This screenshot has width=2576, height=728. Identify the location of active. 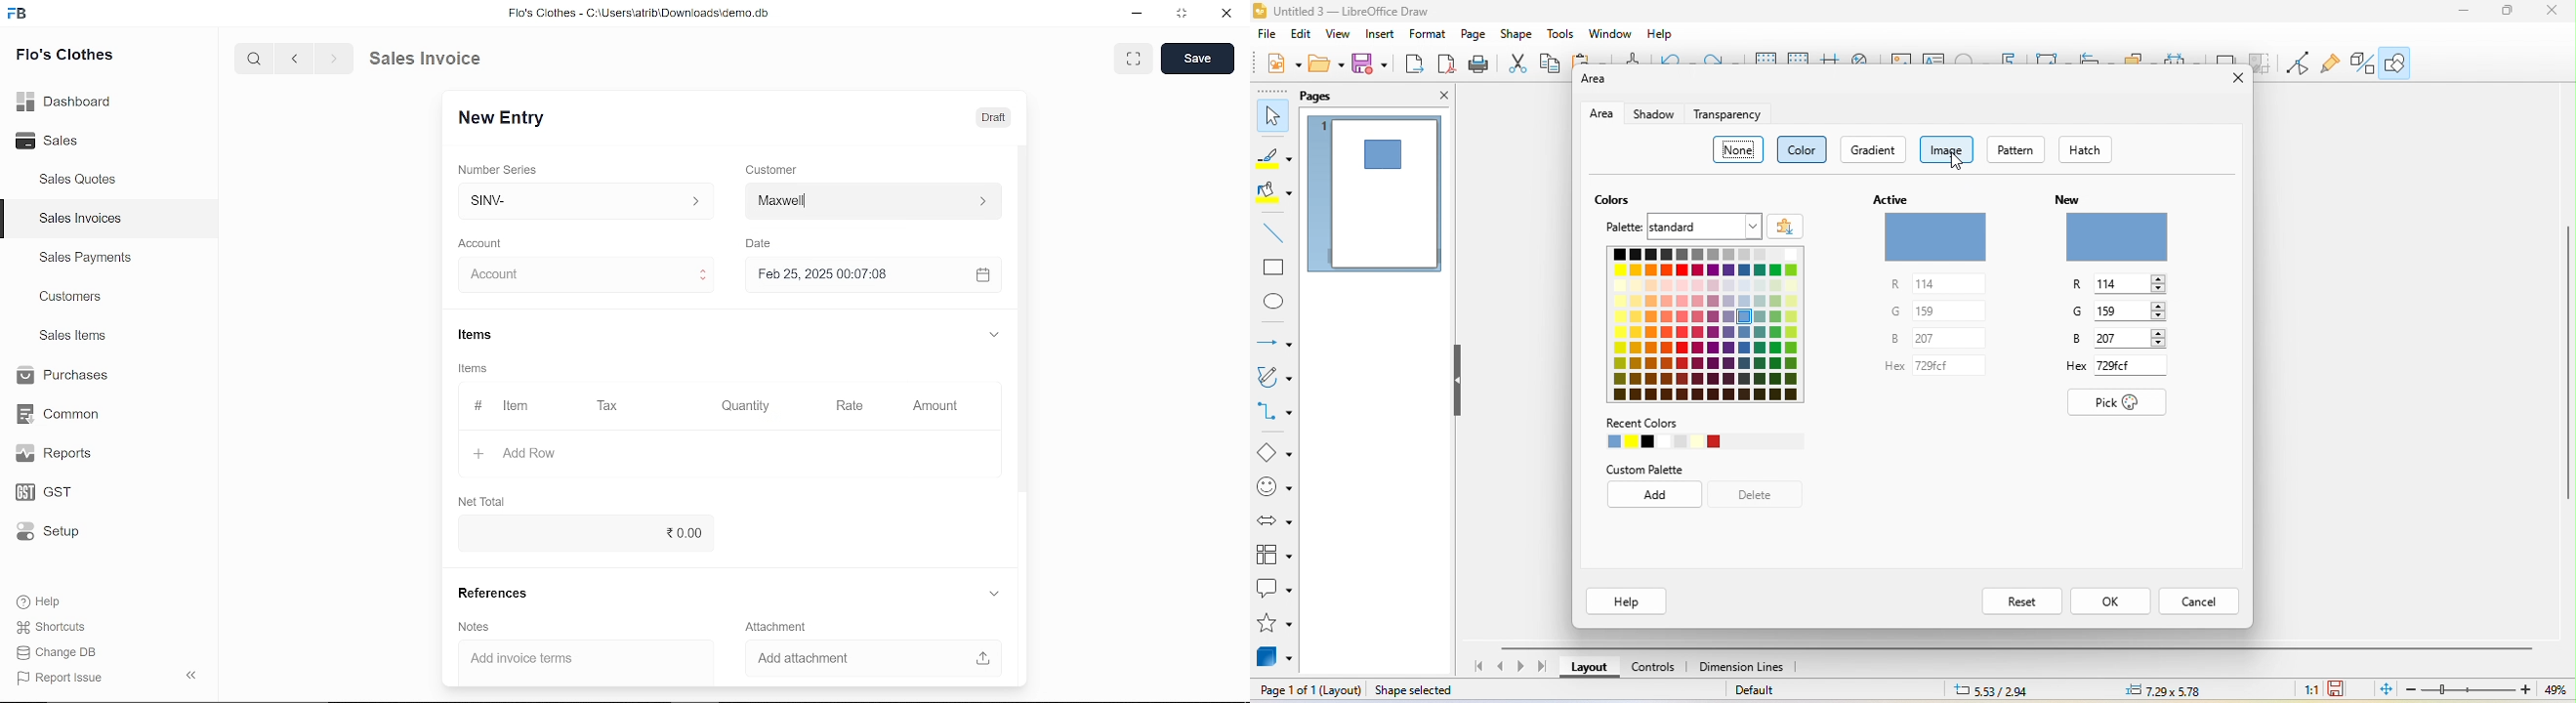
(1941, 227).